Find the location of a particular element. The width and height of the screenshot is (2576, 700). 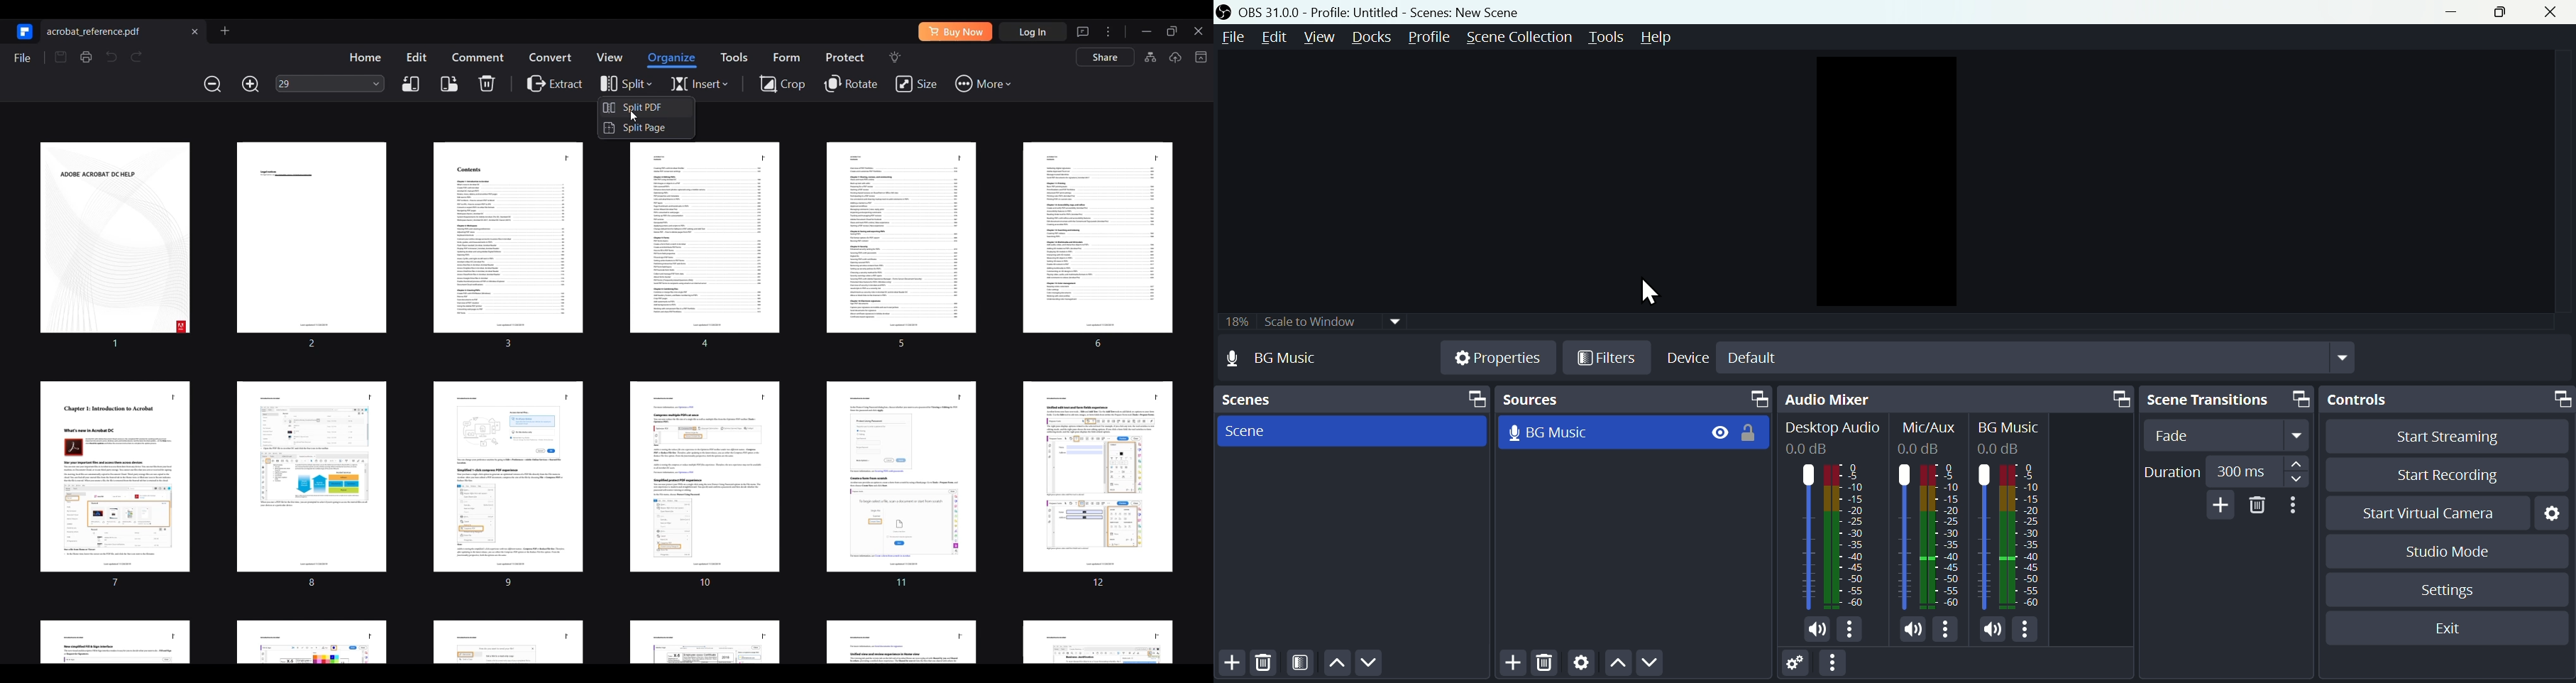

Settings is located at coordinates (2552, 515).